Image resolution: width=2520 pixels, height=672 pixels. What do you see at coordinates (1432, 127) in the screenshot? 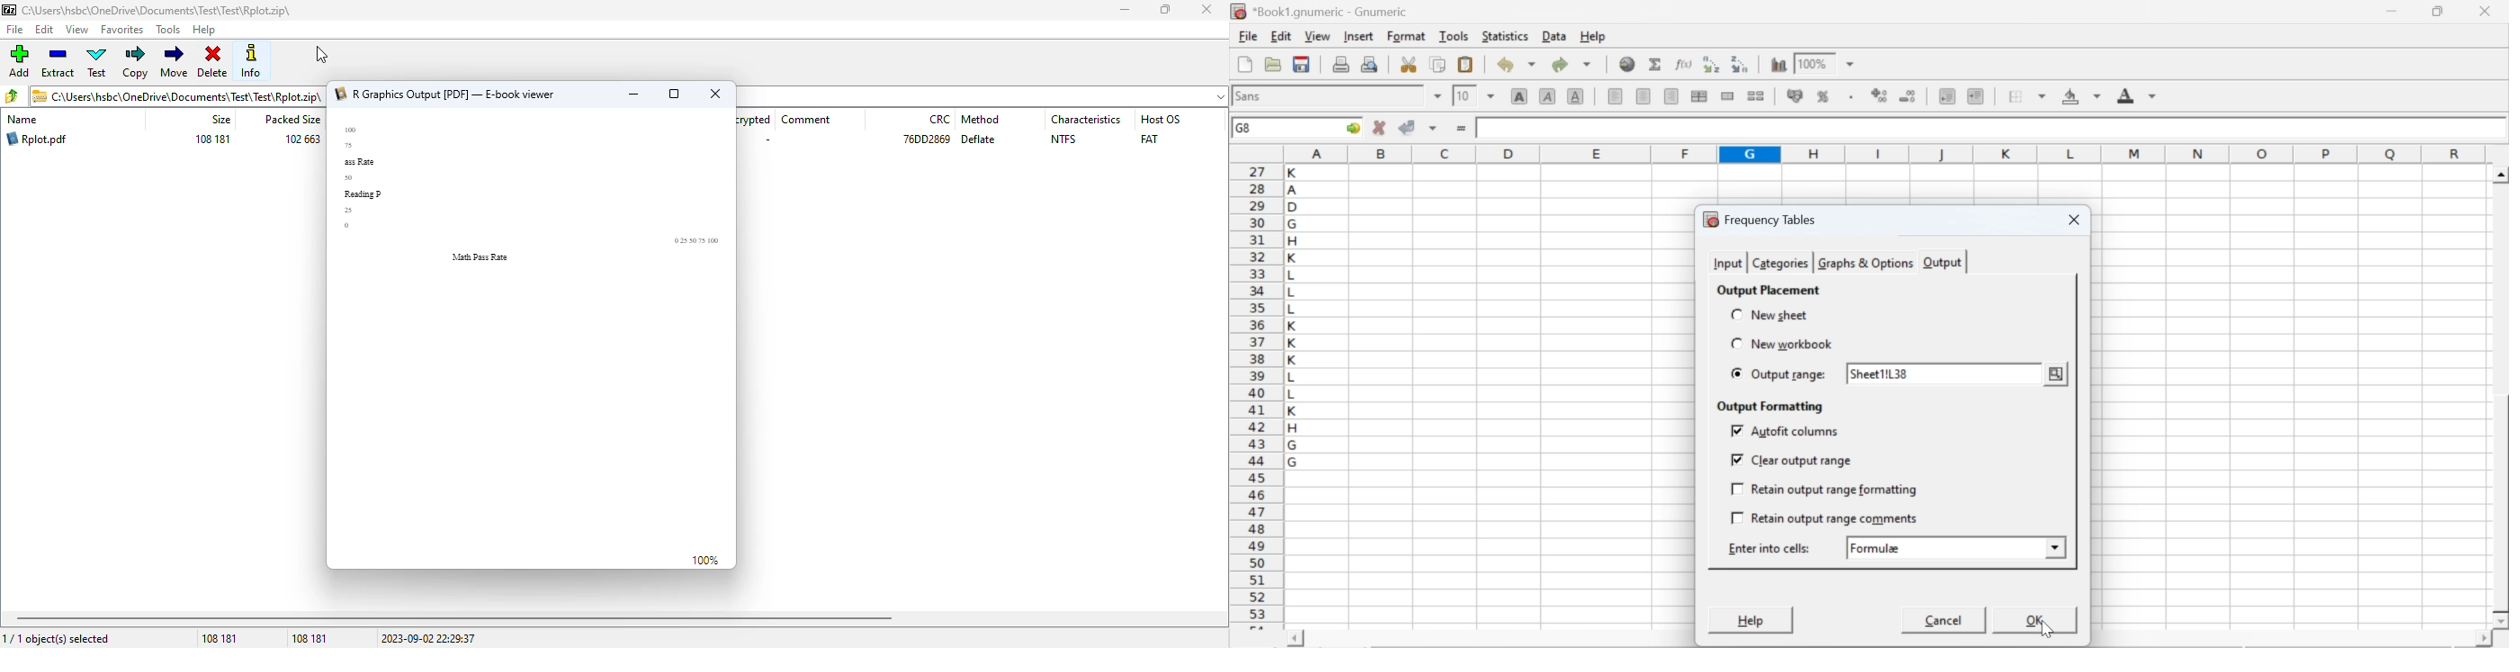
I see `accept changes across selection` at bounding box center [1432, 127].